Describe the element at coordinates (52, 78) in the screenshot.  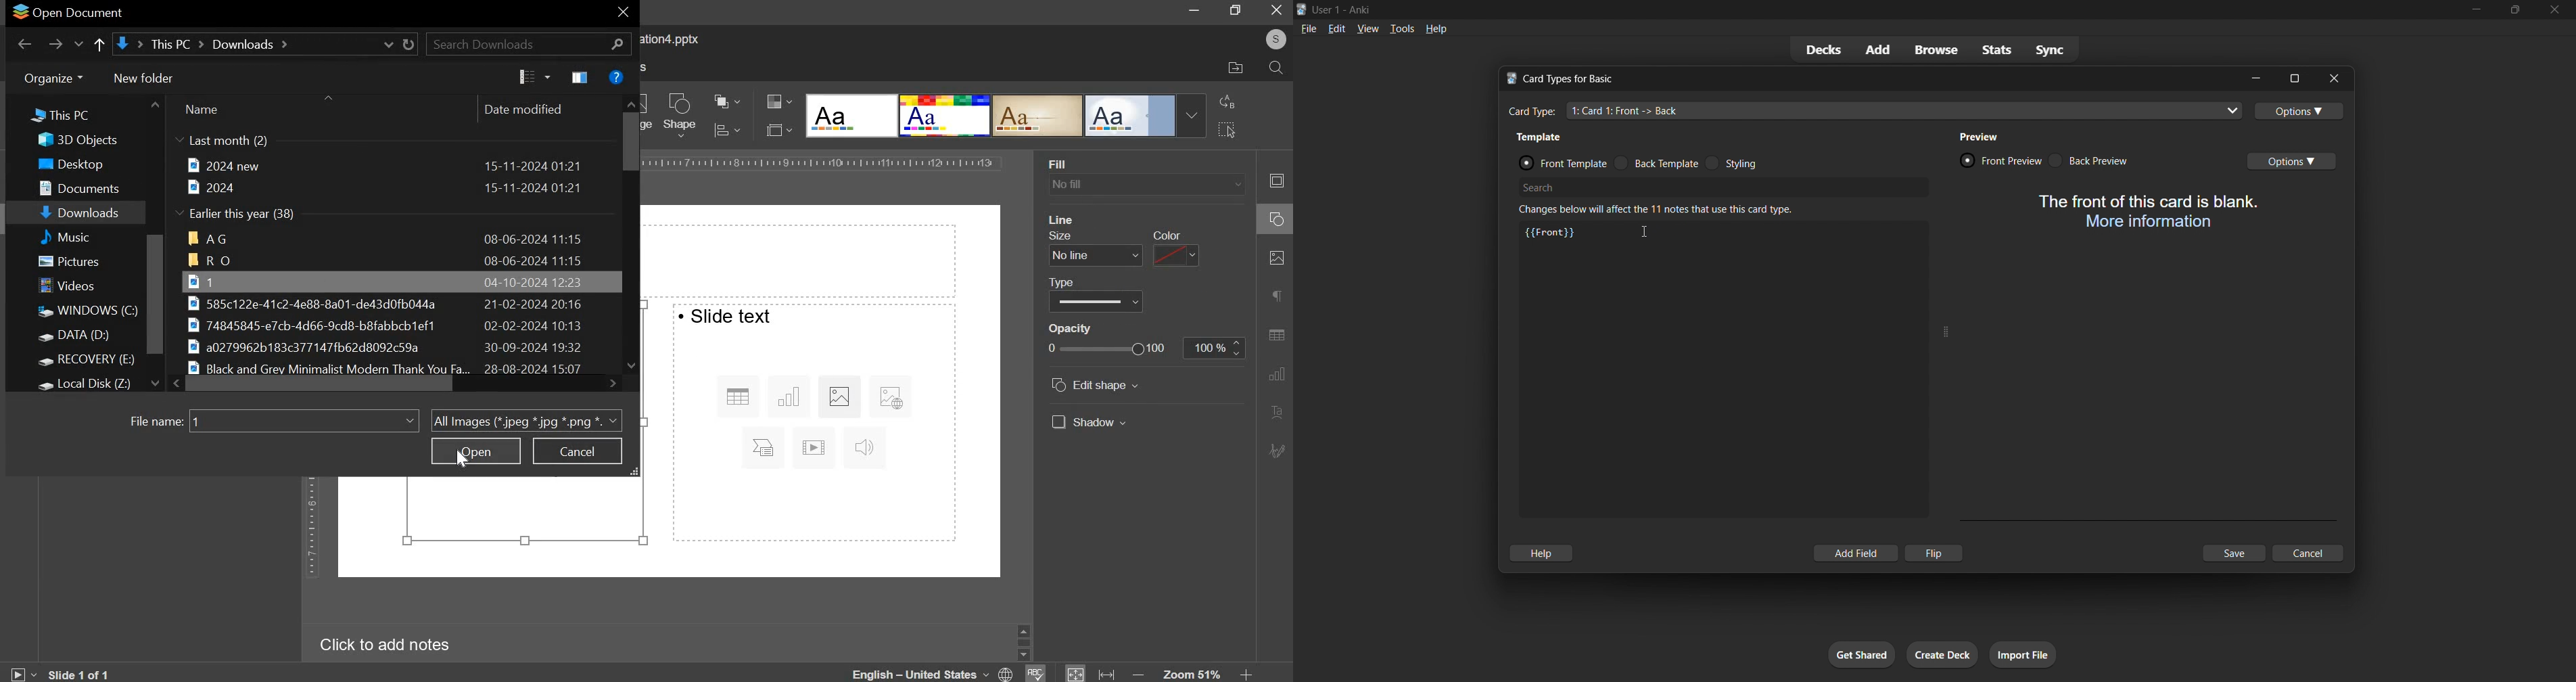
I see `Organize` at that location.